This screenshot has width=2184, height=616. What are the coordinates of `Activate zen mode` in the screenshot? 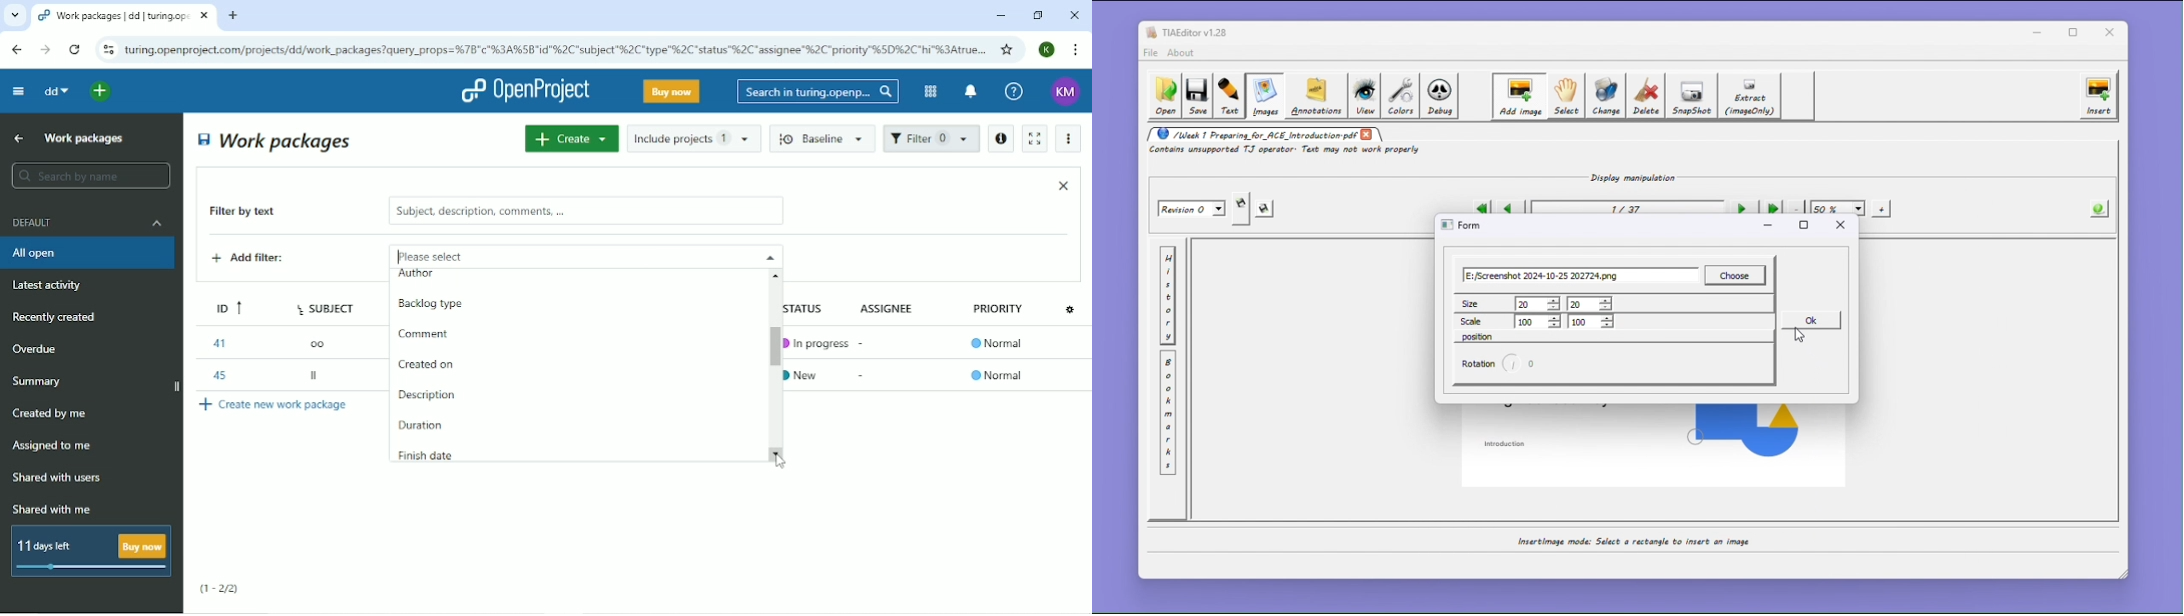 It's located at (1033, 138).